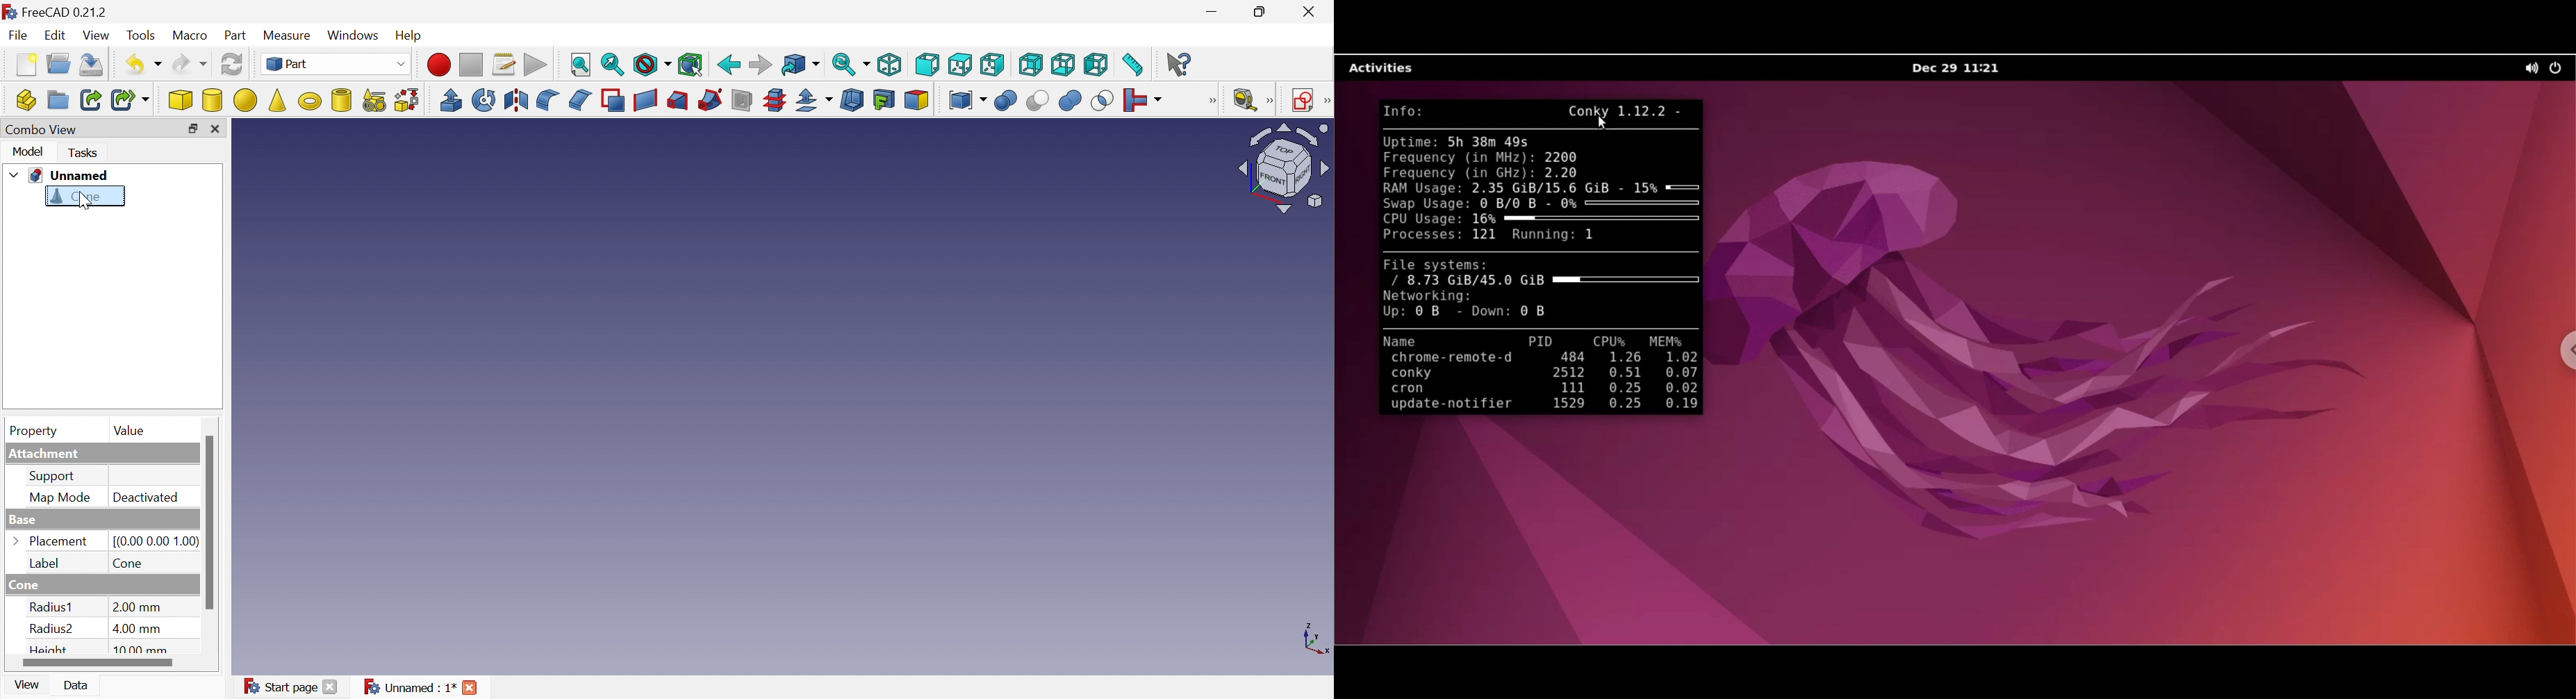 The height and width of the screenshot is (700, 2576). Describe the element at coordinates (85, 153) in the screenshot. I see `Tasks` at that location.